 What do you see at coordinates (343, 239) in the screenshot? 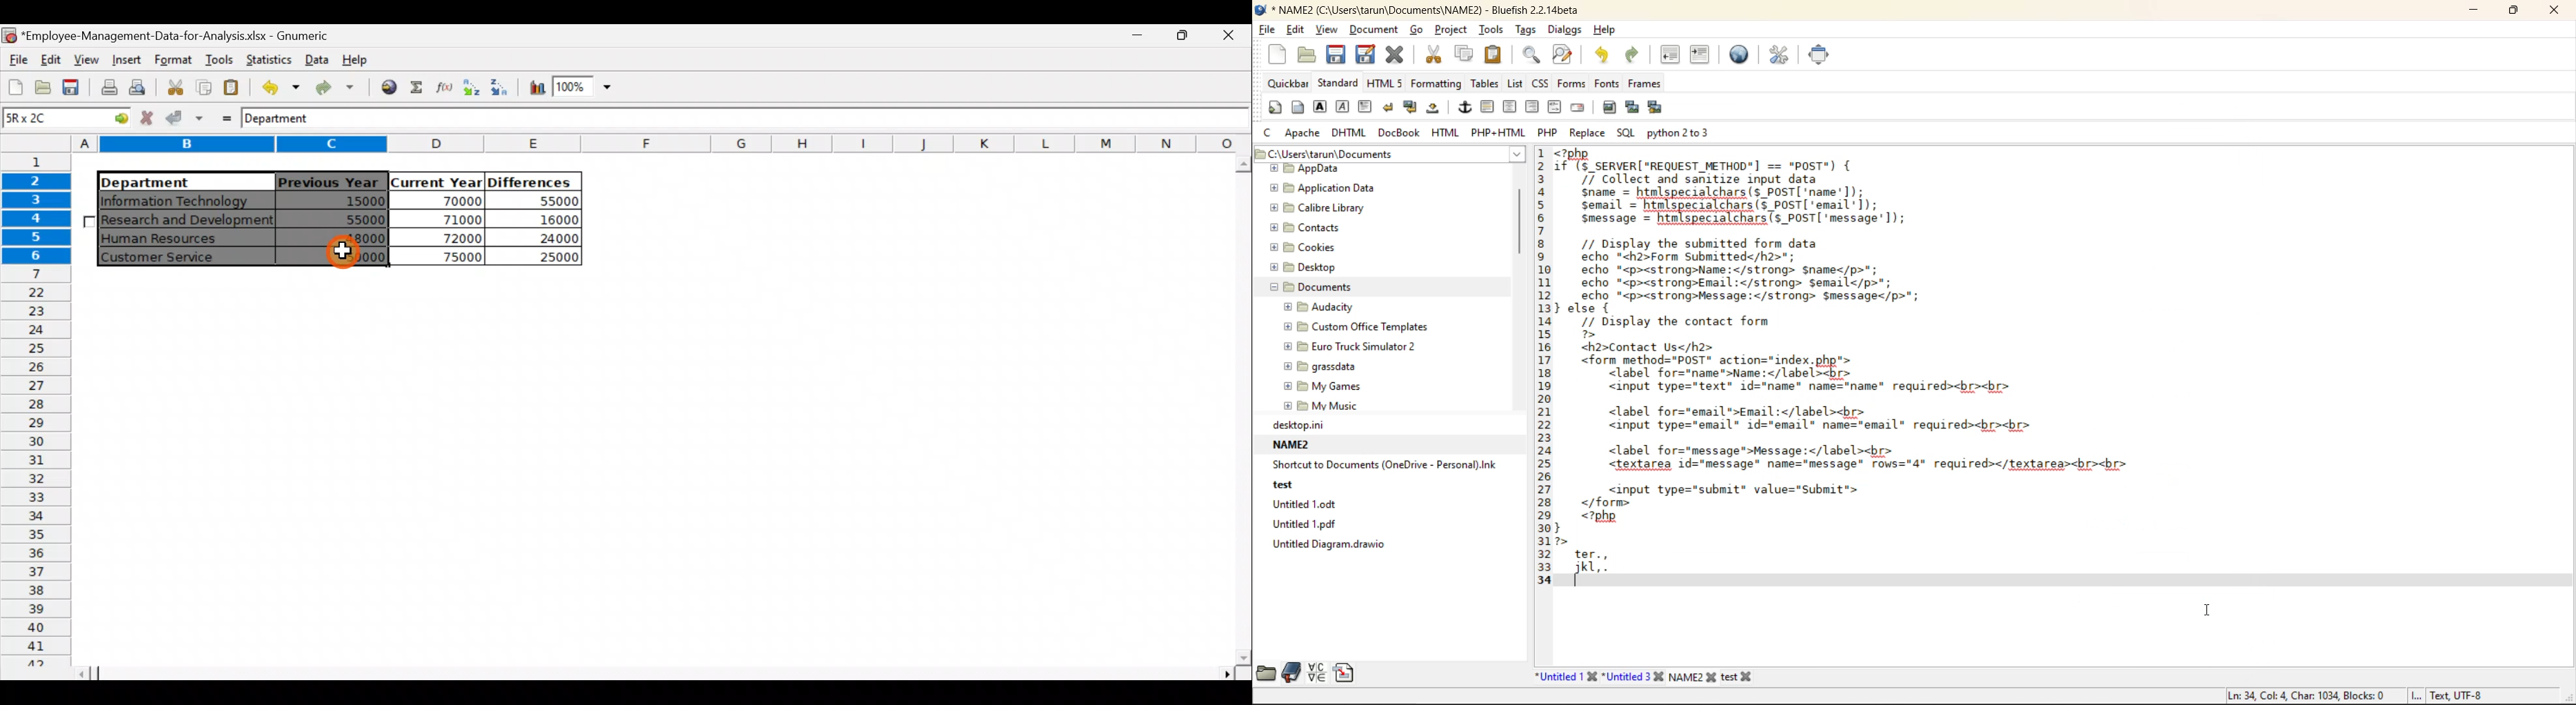
I see `48000` at bounding box center [343, 239].